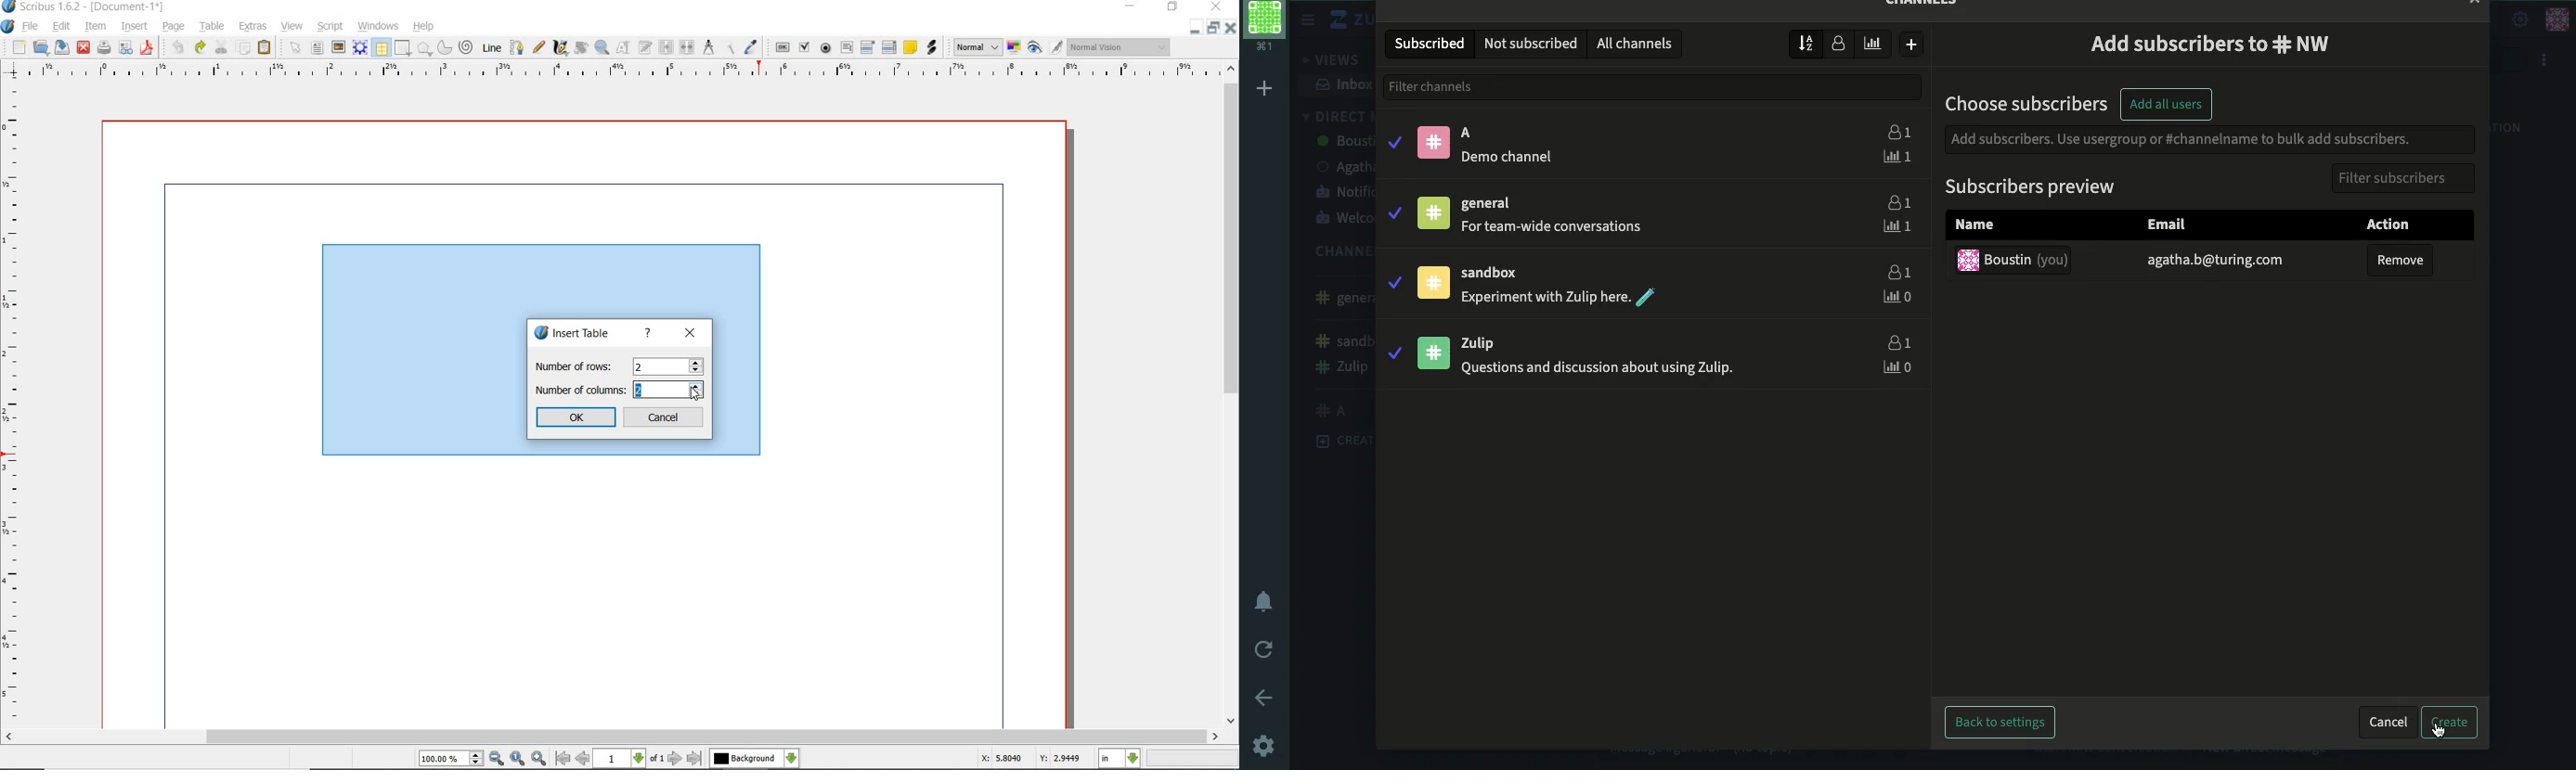 The height and width of the screenshot is (784, 2576). I want to click on help, so click(649, 333).